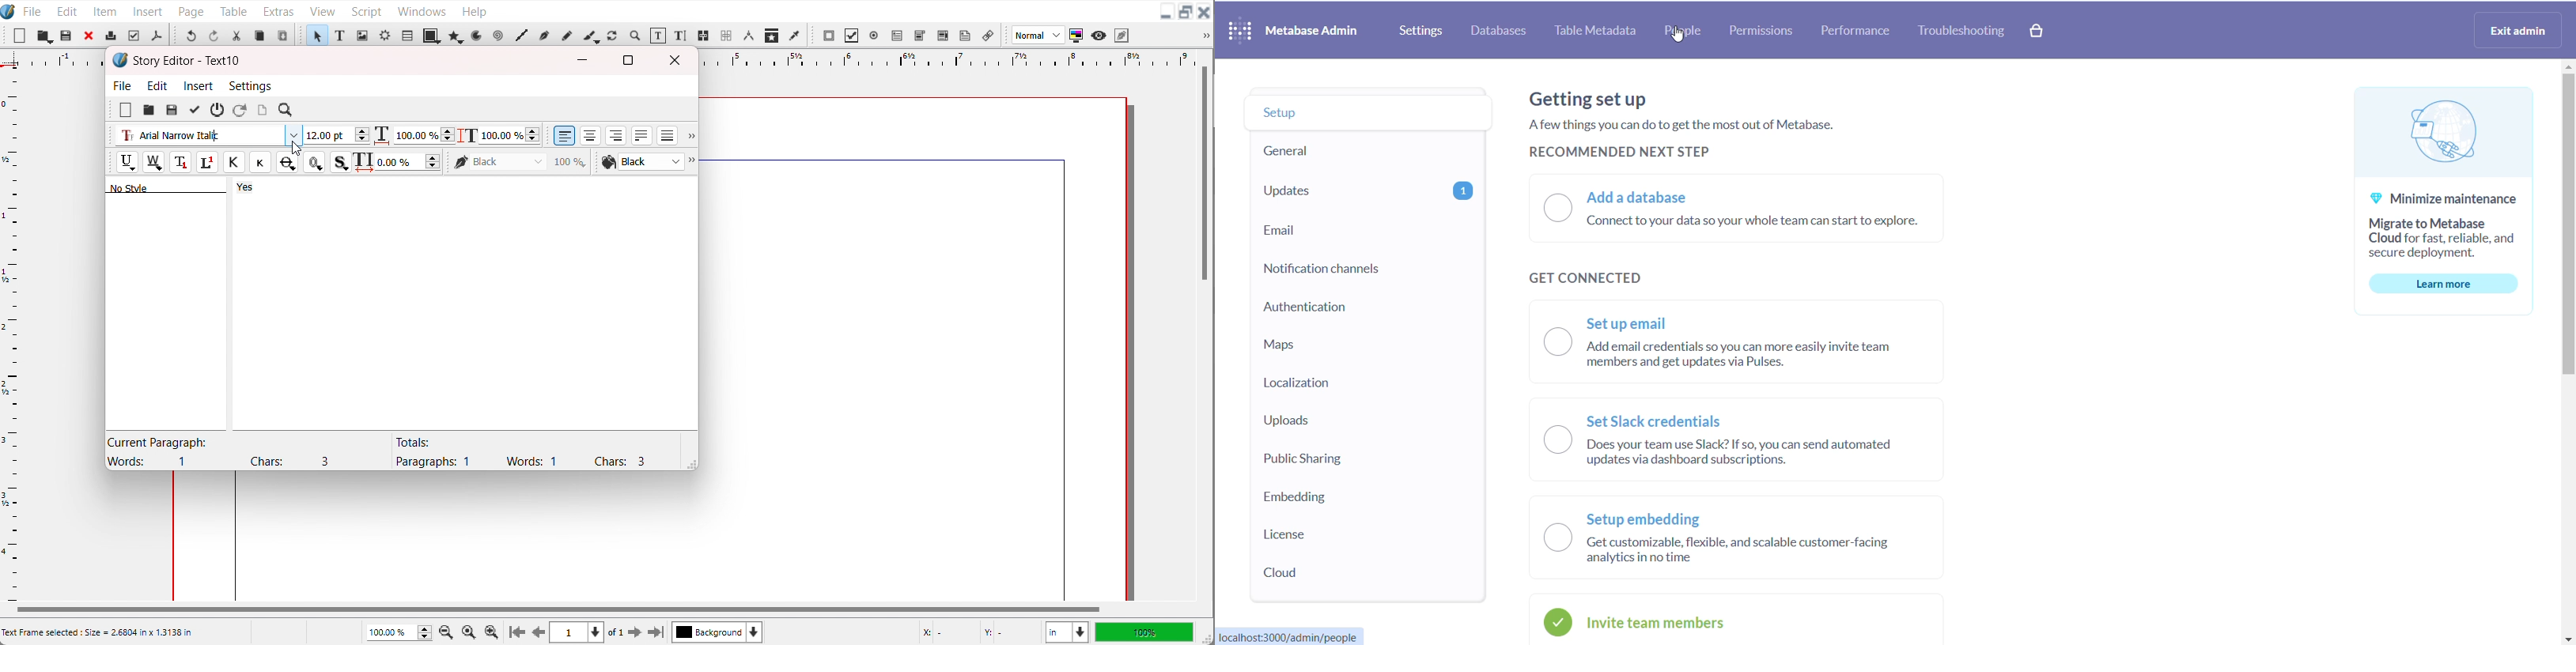 This screenshot has width=2576, height=672. I want to click on X,Y Co-ordinate, so click(977, 632).